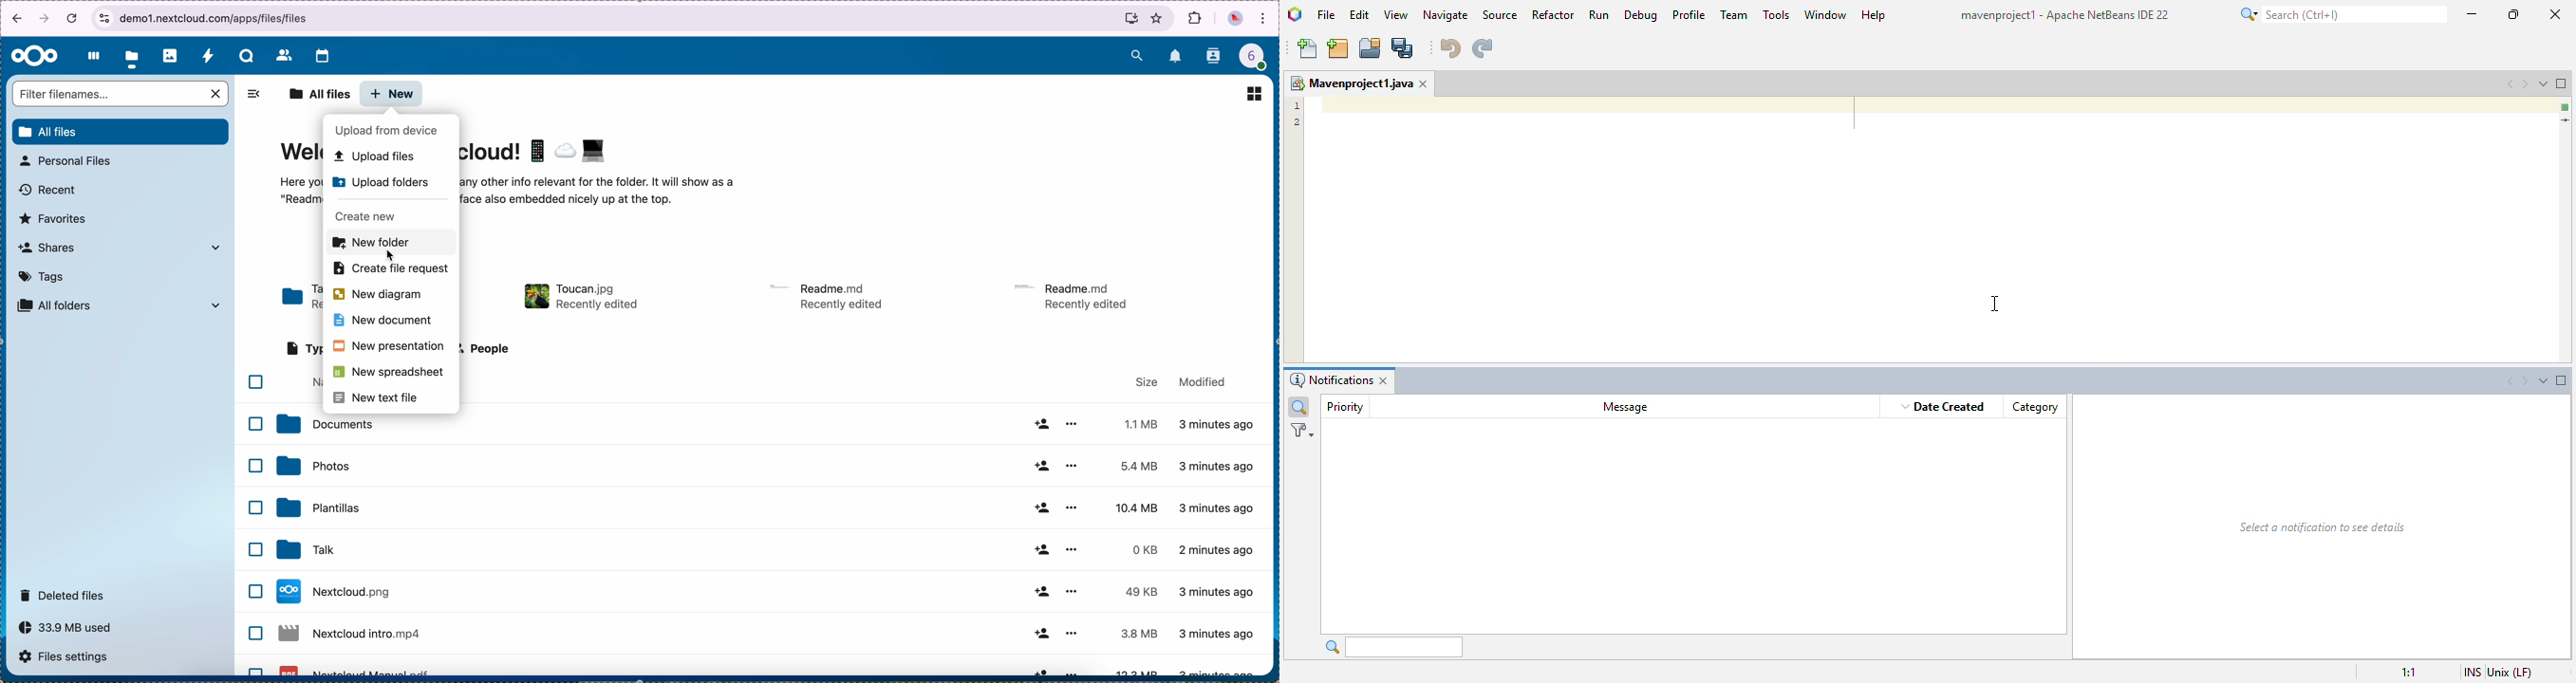  Describe the element at coordinates (1500, 14) in the screenshot. I see `source` at that location.